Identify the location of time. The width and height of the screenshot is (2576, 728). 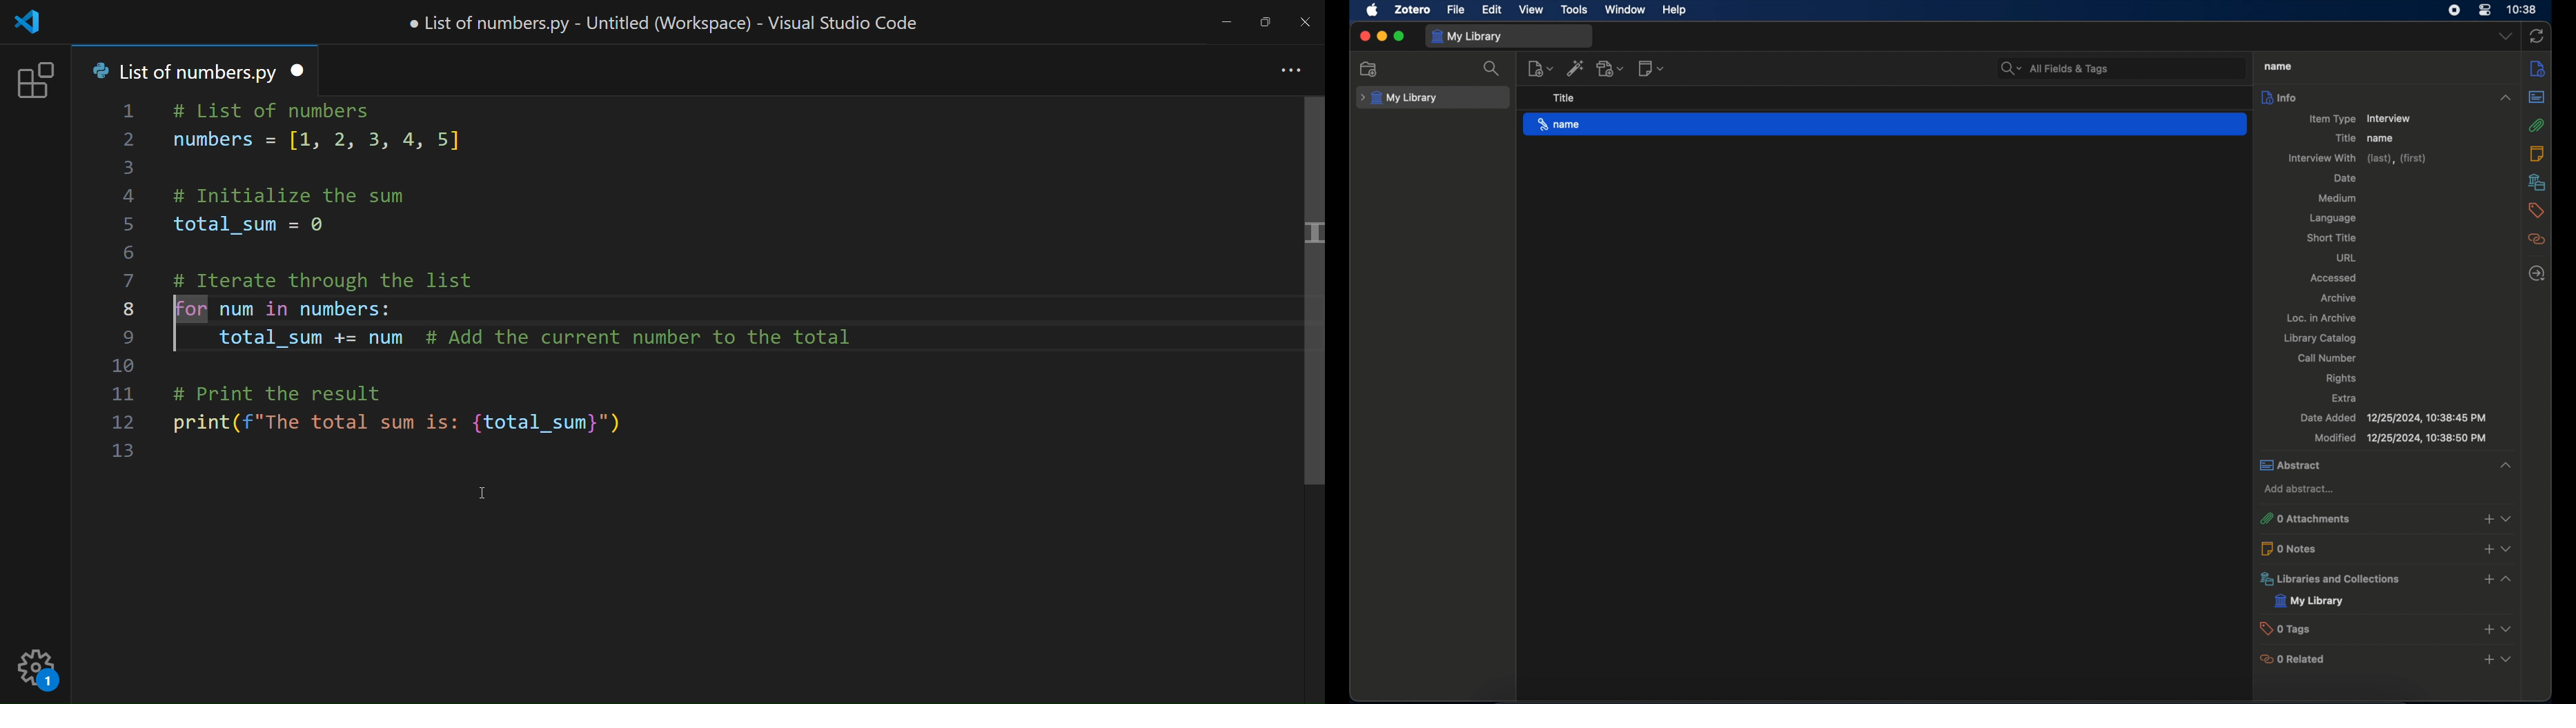
(2523, 10).